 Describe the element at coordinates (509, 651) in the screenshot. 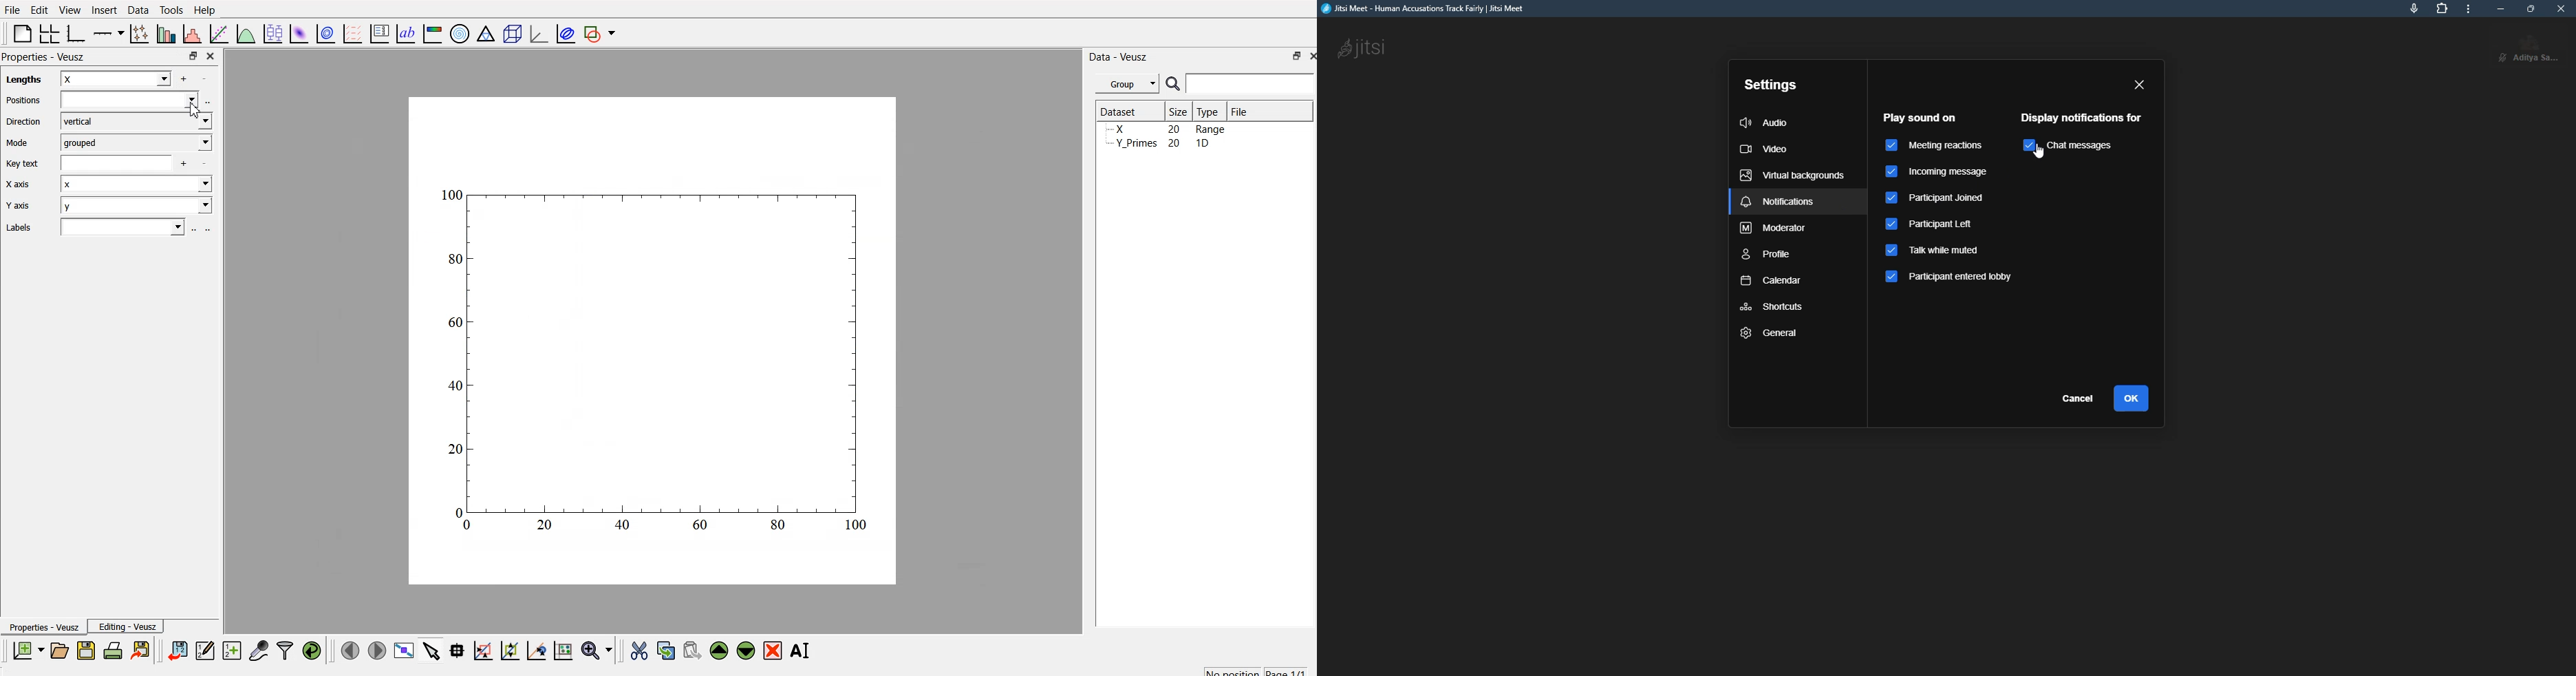

I see `draw ponts` at that location.